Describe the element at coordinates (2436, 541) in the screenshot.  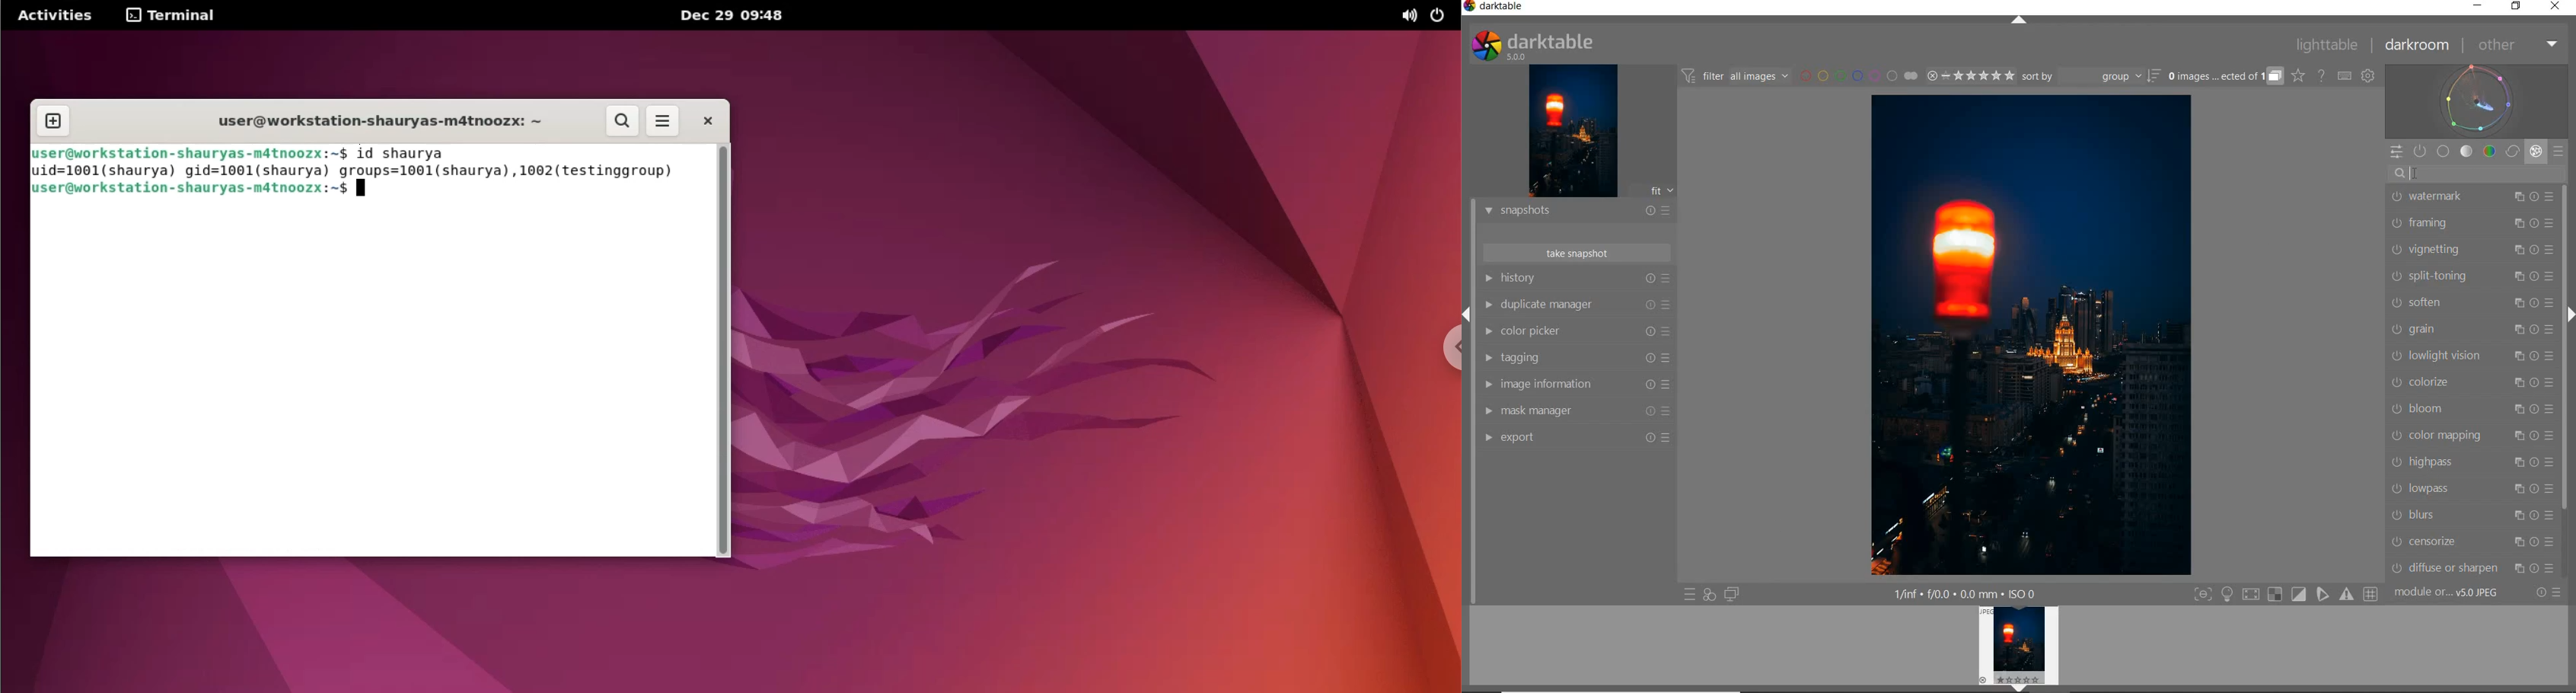
I see `CENSORIZE` at that location.